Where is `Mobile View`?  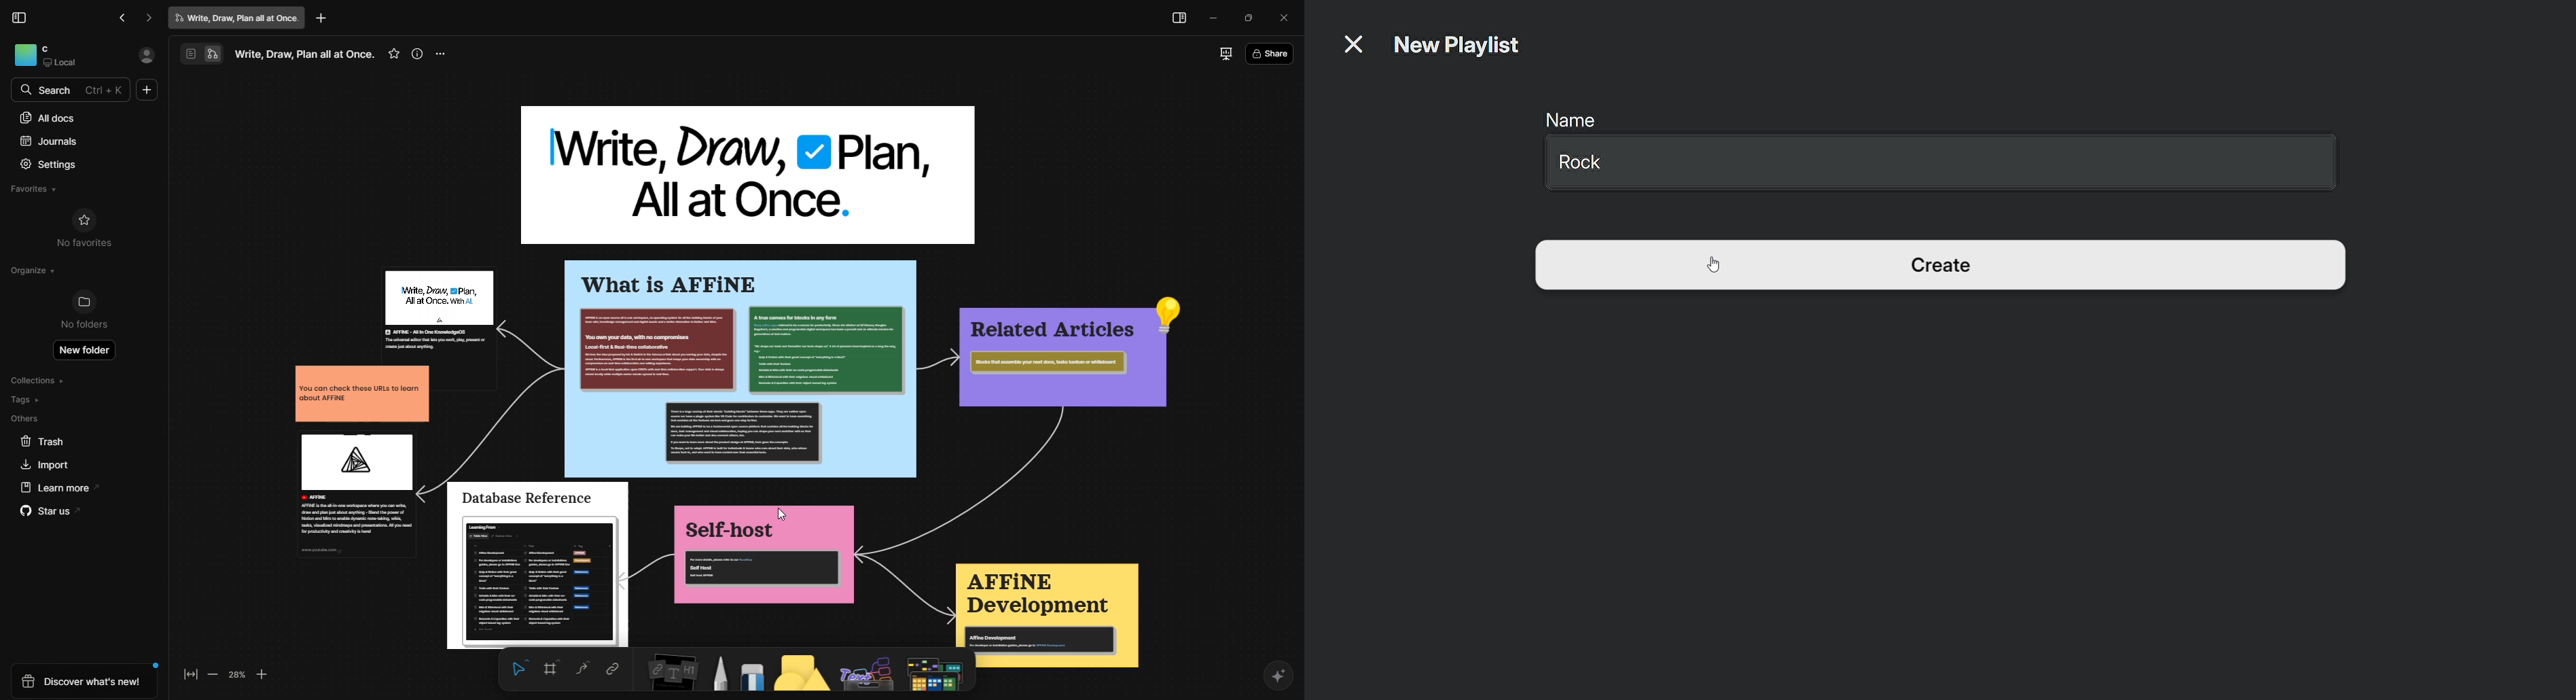
Mobile View is located at coordinates (935, 673).